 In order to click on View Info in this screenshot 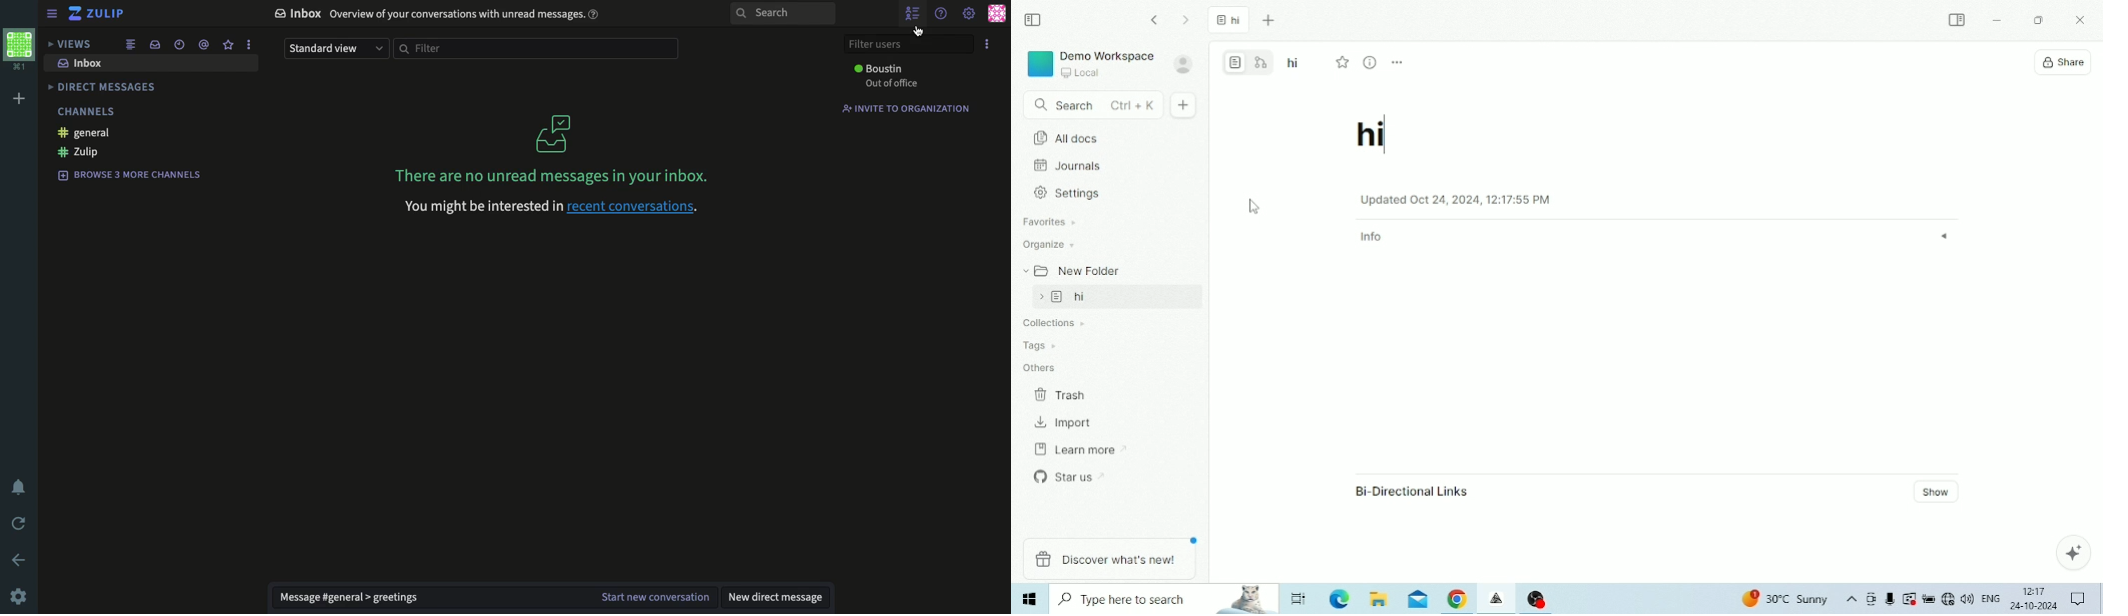, I will do `click(1371, 62)`.